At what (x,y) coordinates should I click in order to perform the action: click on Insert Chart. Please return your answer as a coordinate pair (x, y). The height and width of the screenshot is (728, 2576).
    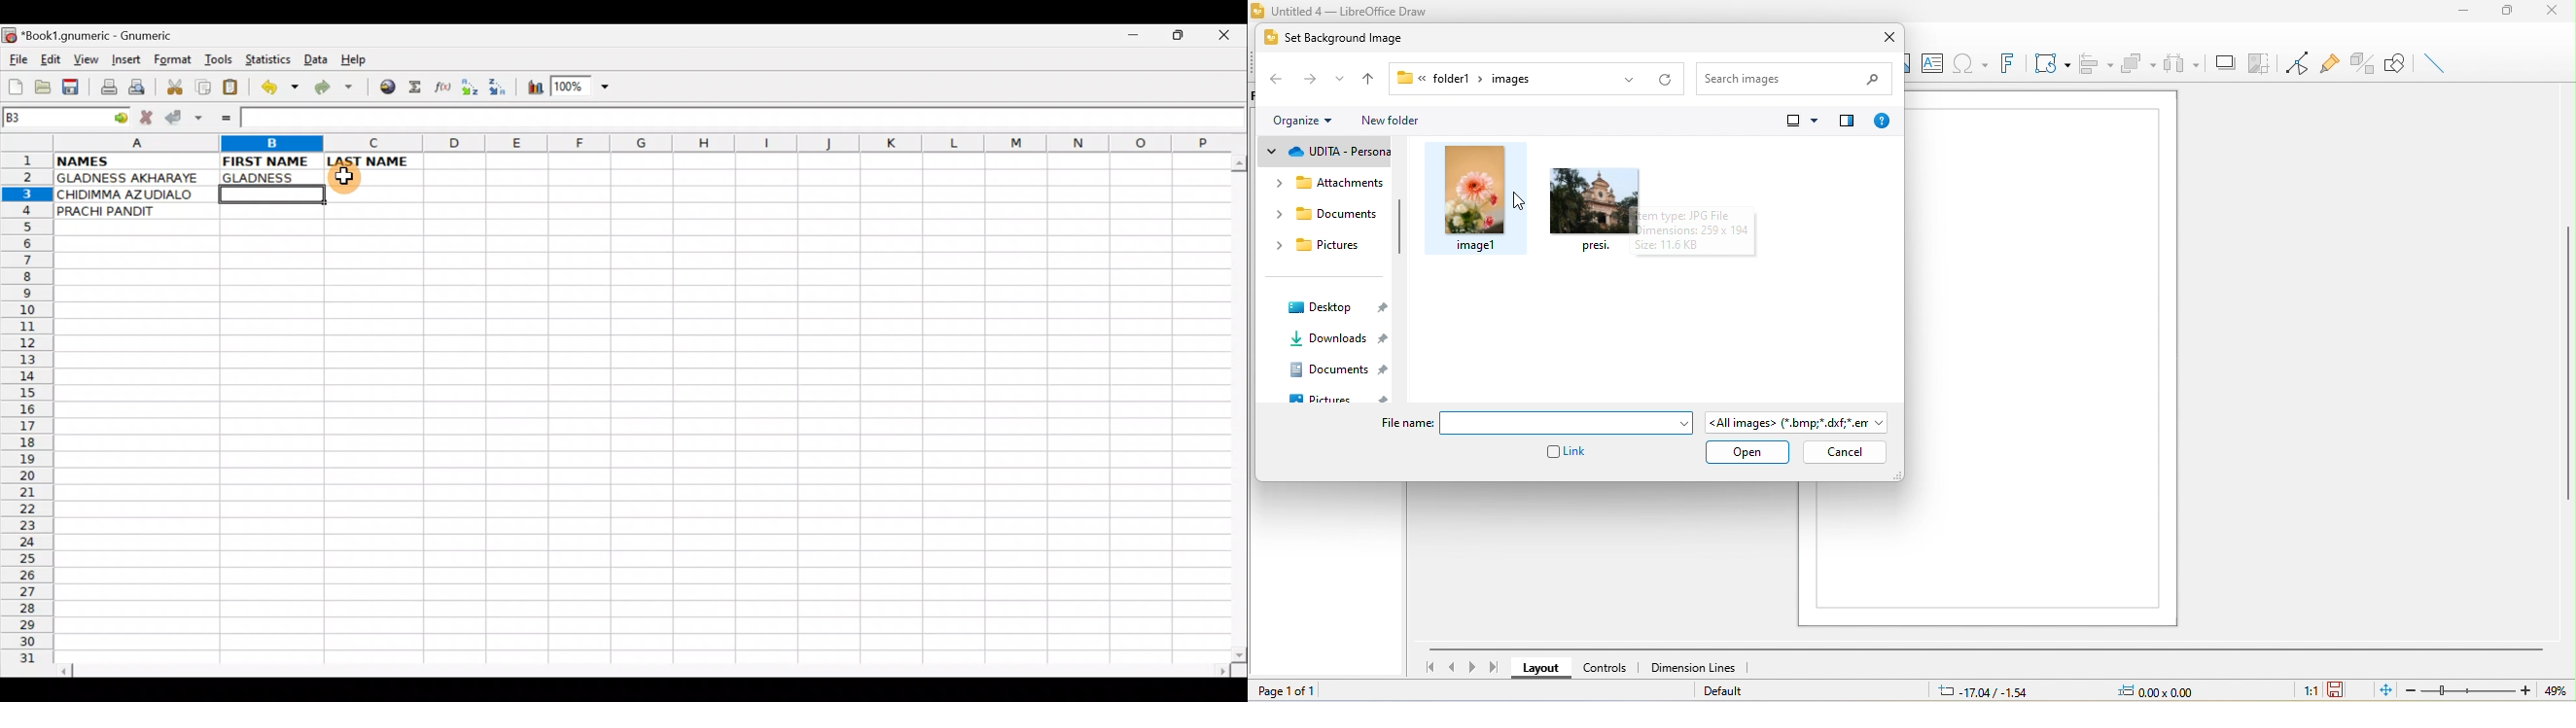
    Looking at the image, I should click on (532, 89).